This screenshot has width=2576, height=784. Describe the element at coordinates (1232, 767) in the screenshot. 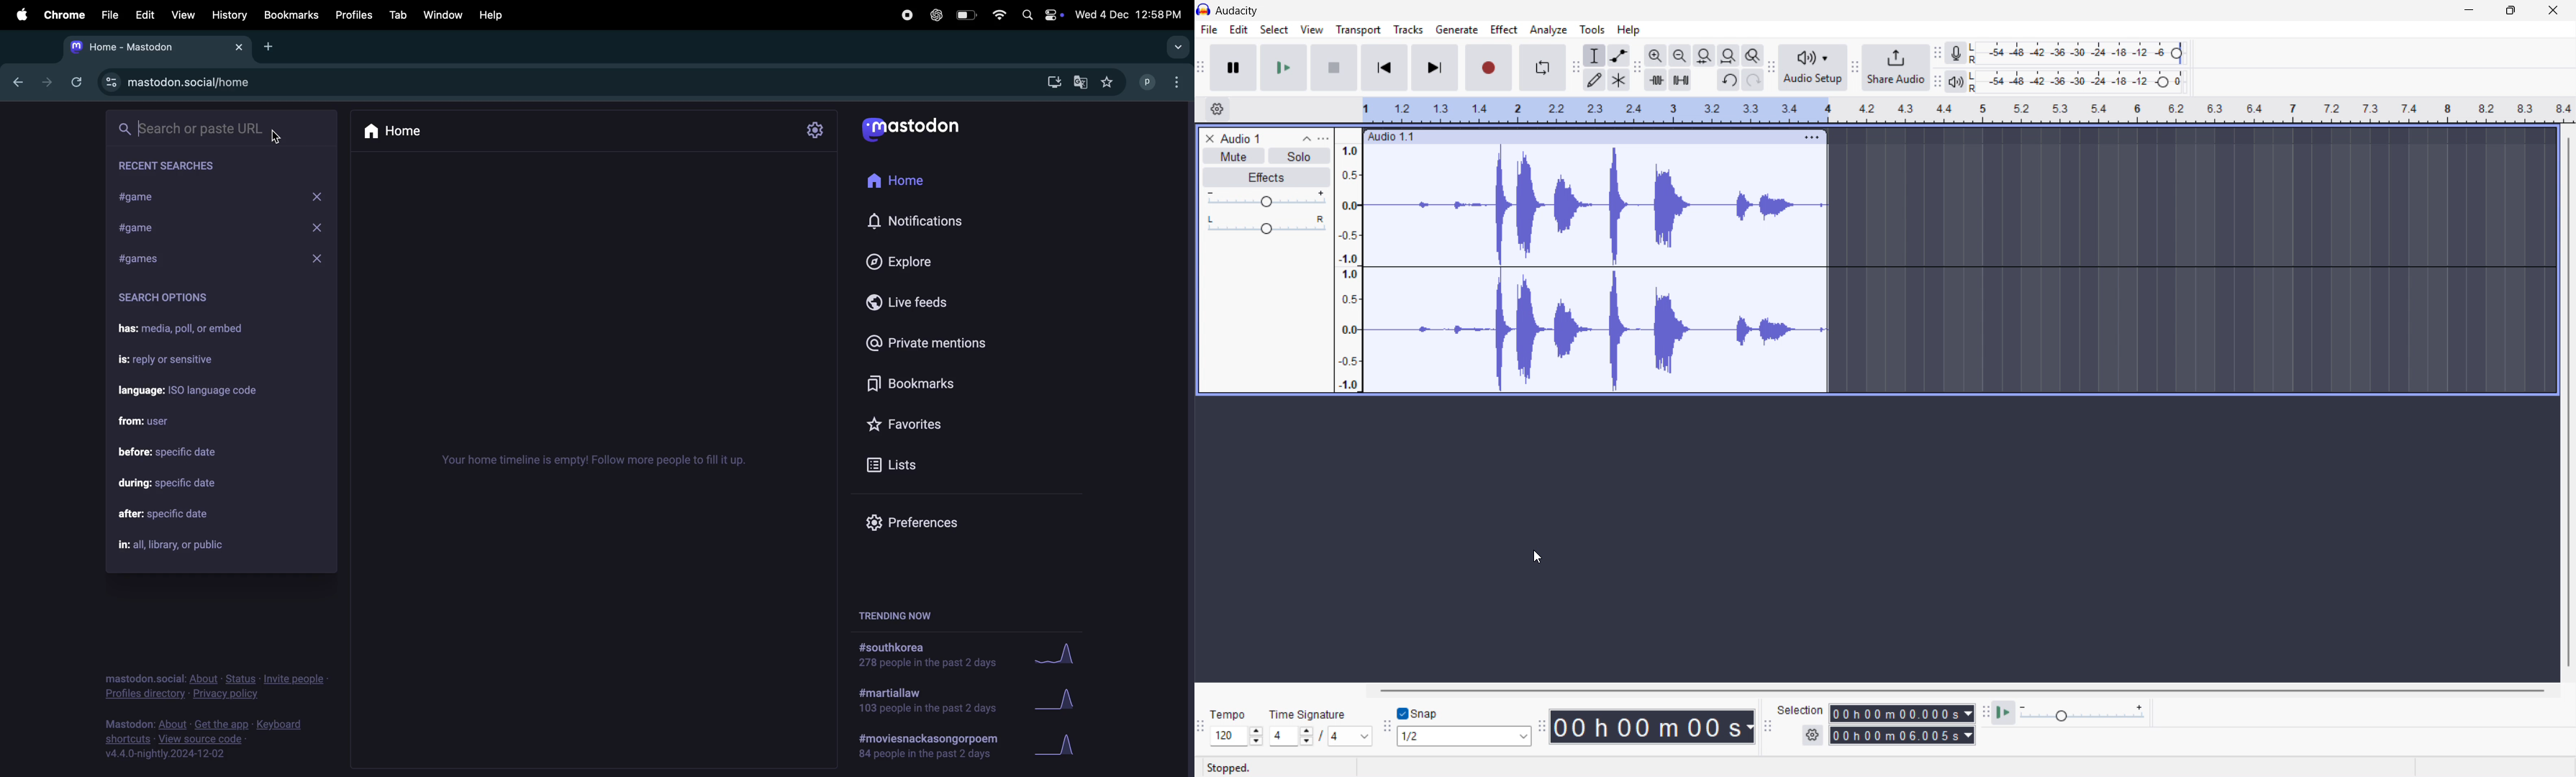

I see `stopped` at that location.